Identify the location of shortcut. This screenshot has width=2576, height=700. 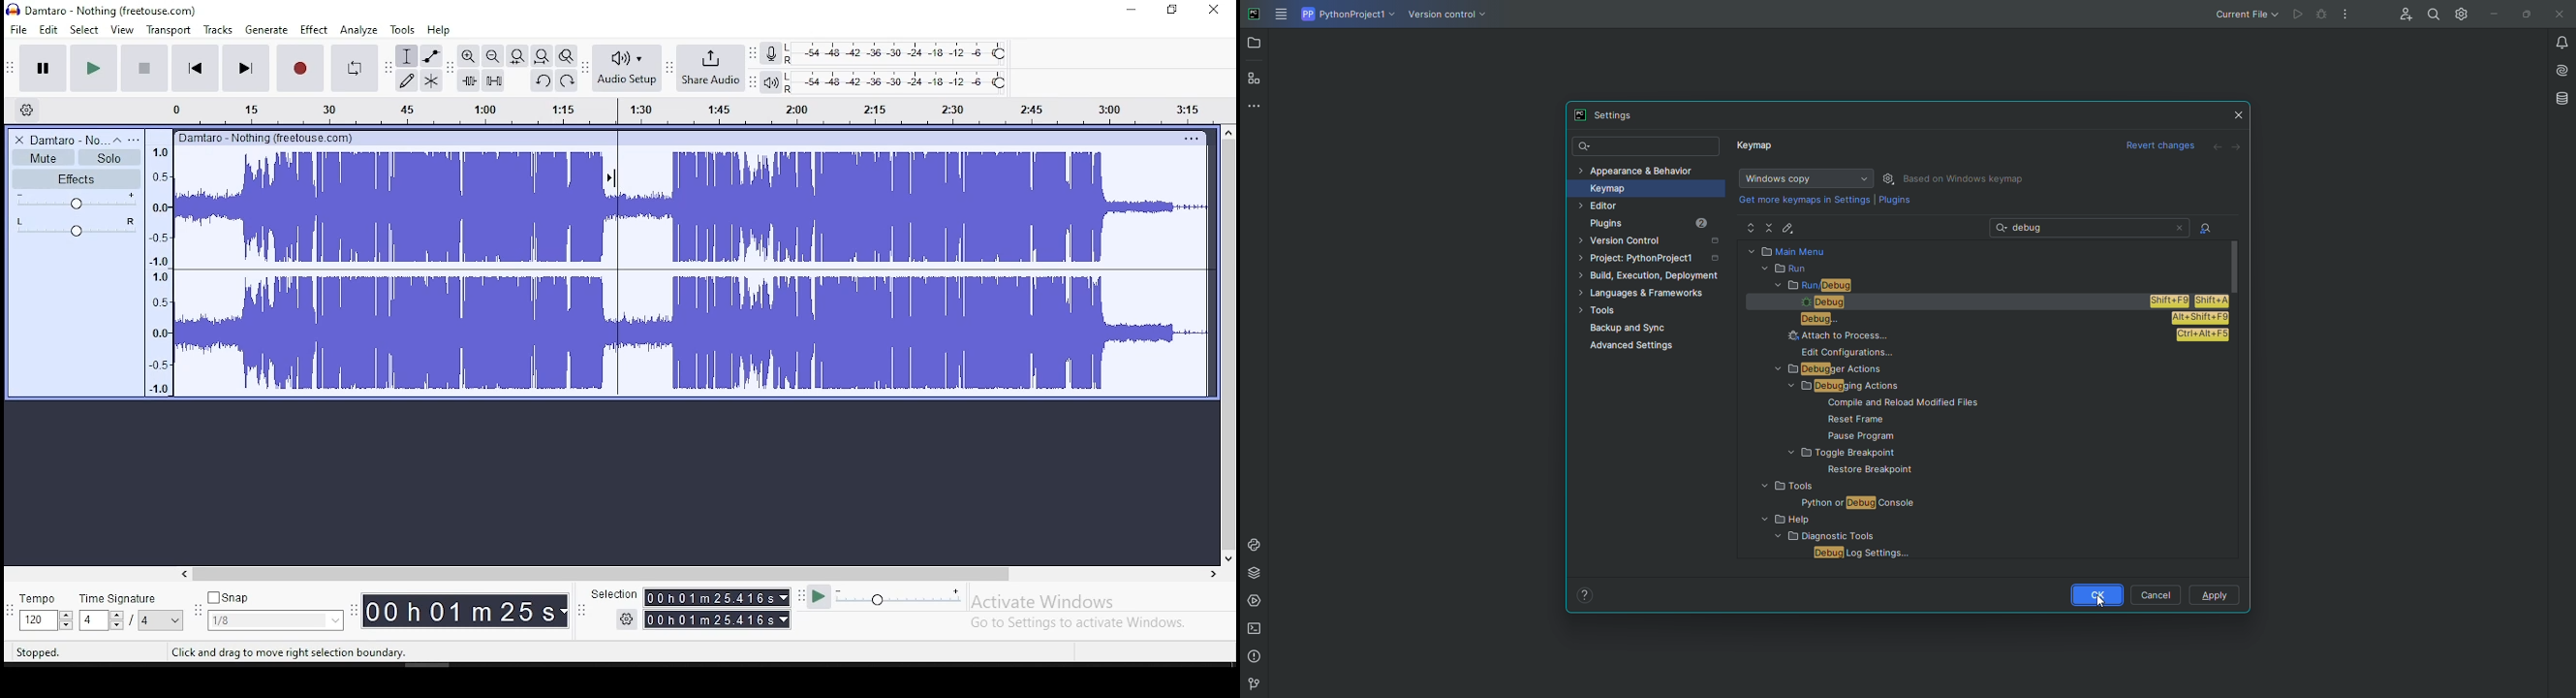
(2203, 334).